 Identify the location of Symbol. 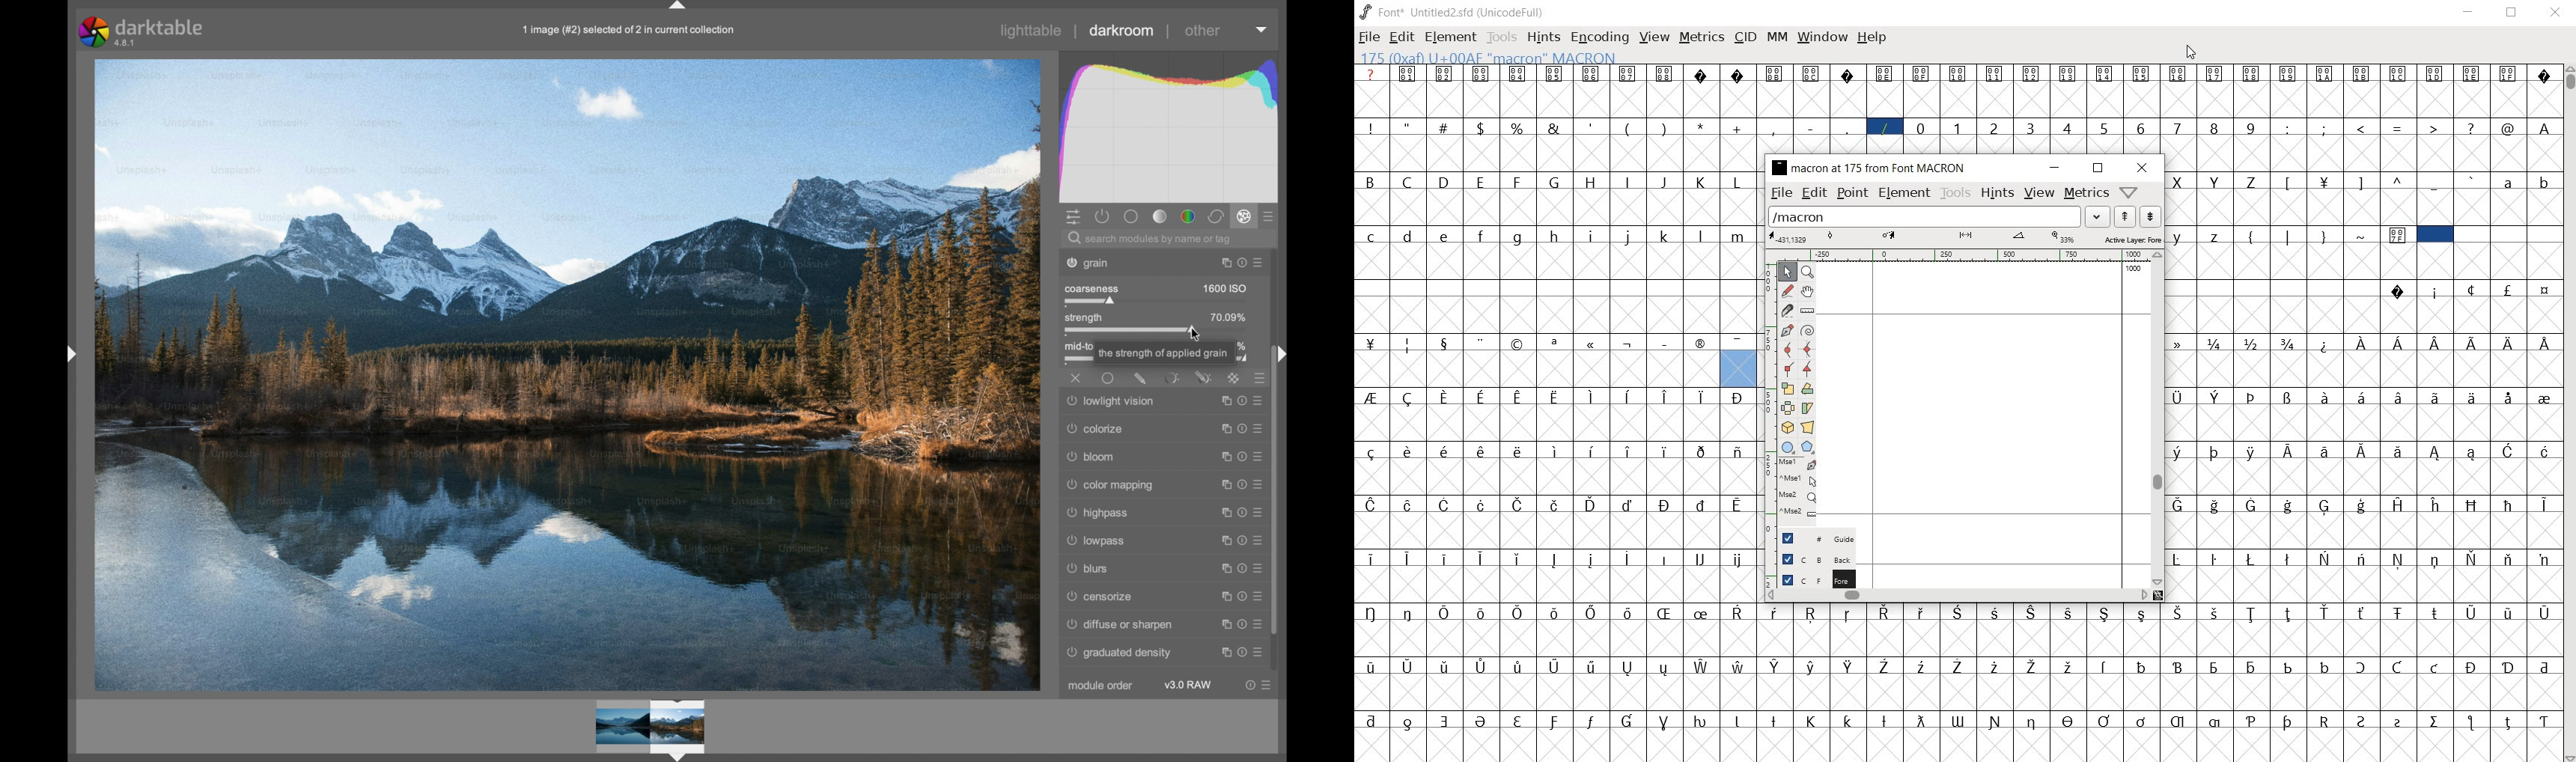
(1740, 665).